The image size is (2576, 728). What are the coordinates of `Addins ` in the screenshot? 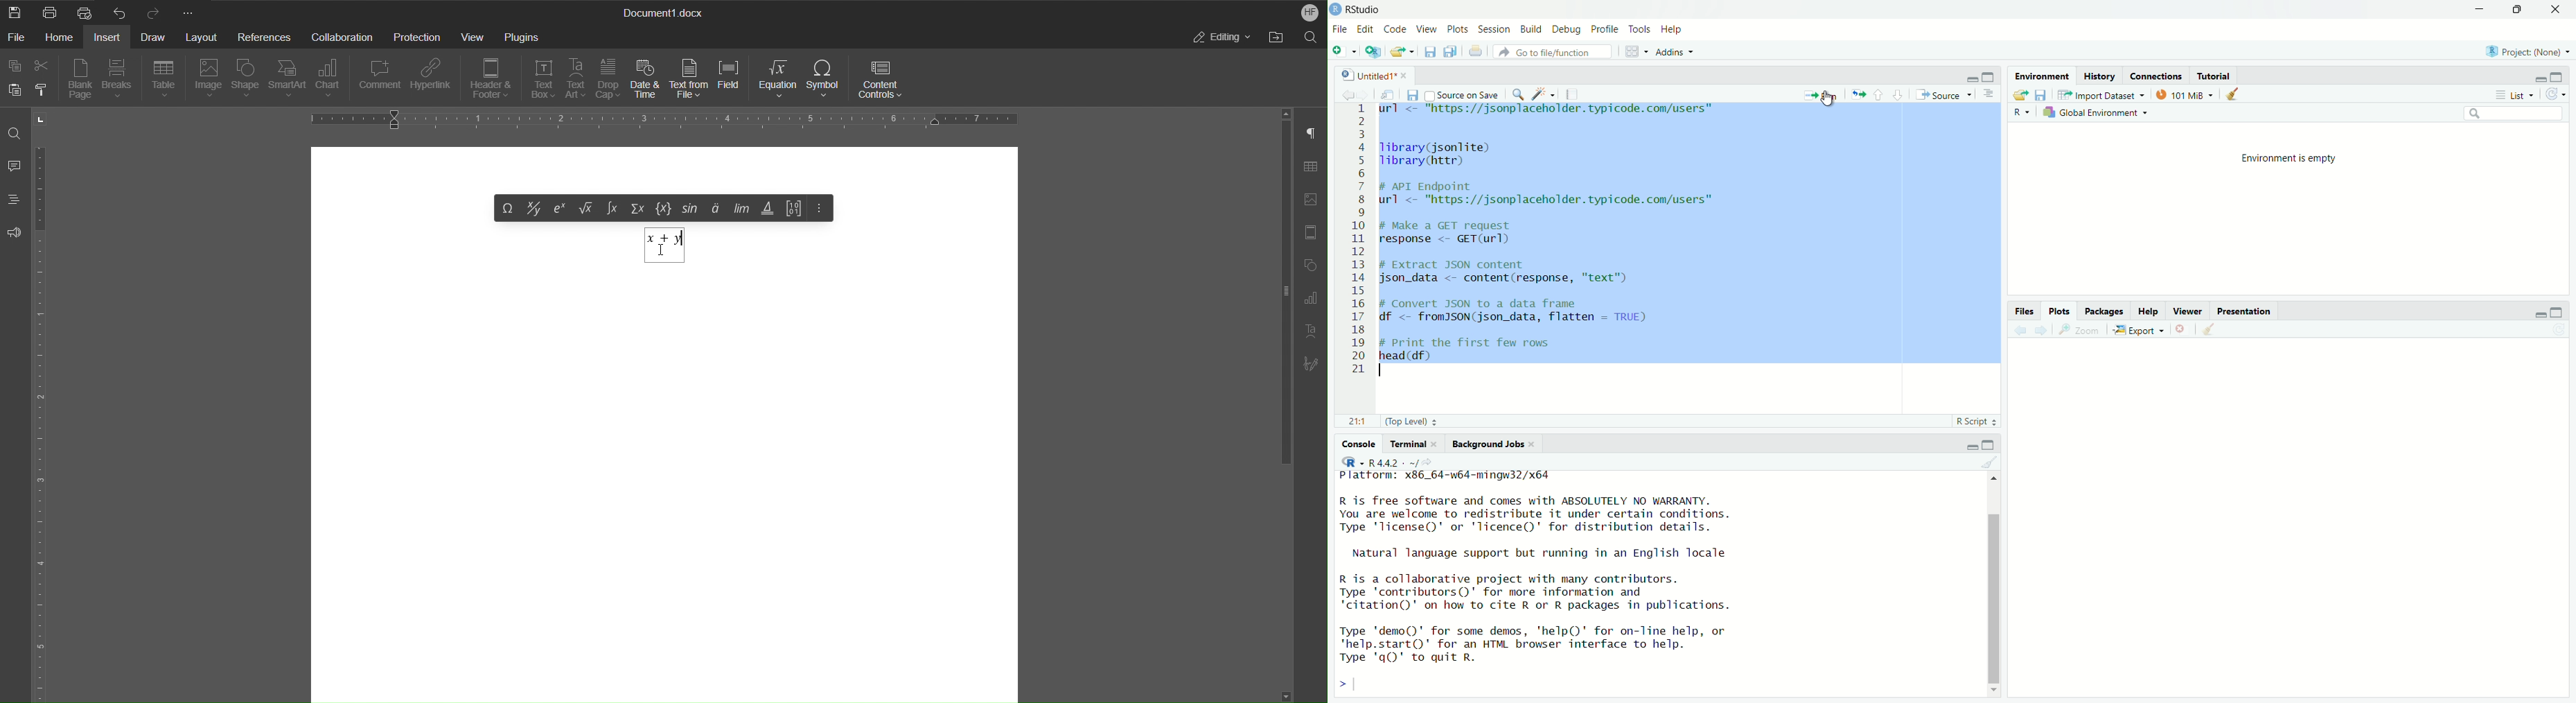 It's located at (1677, 51).